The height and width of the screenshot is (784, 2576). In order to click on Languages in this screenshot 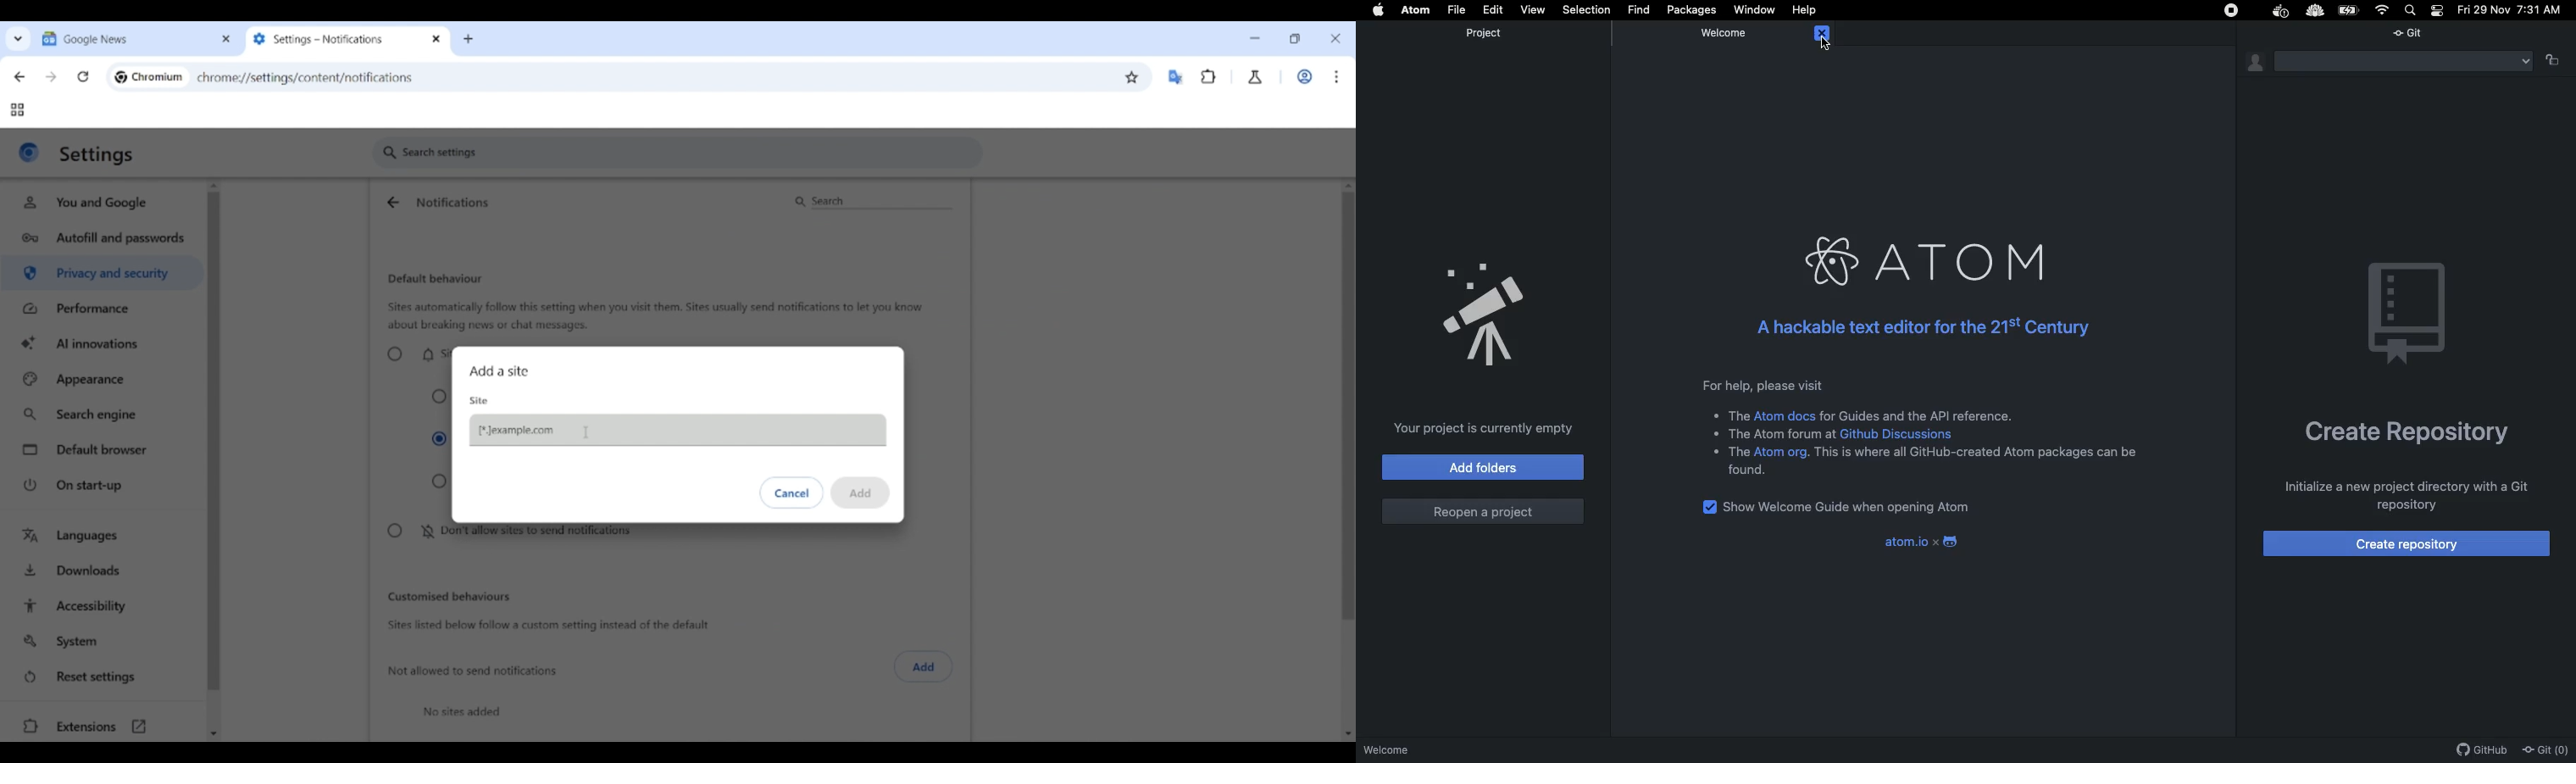, I will do `click(104, 537)`.